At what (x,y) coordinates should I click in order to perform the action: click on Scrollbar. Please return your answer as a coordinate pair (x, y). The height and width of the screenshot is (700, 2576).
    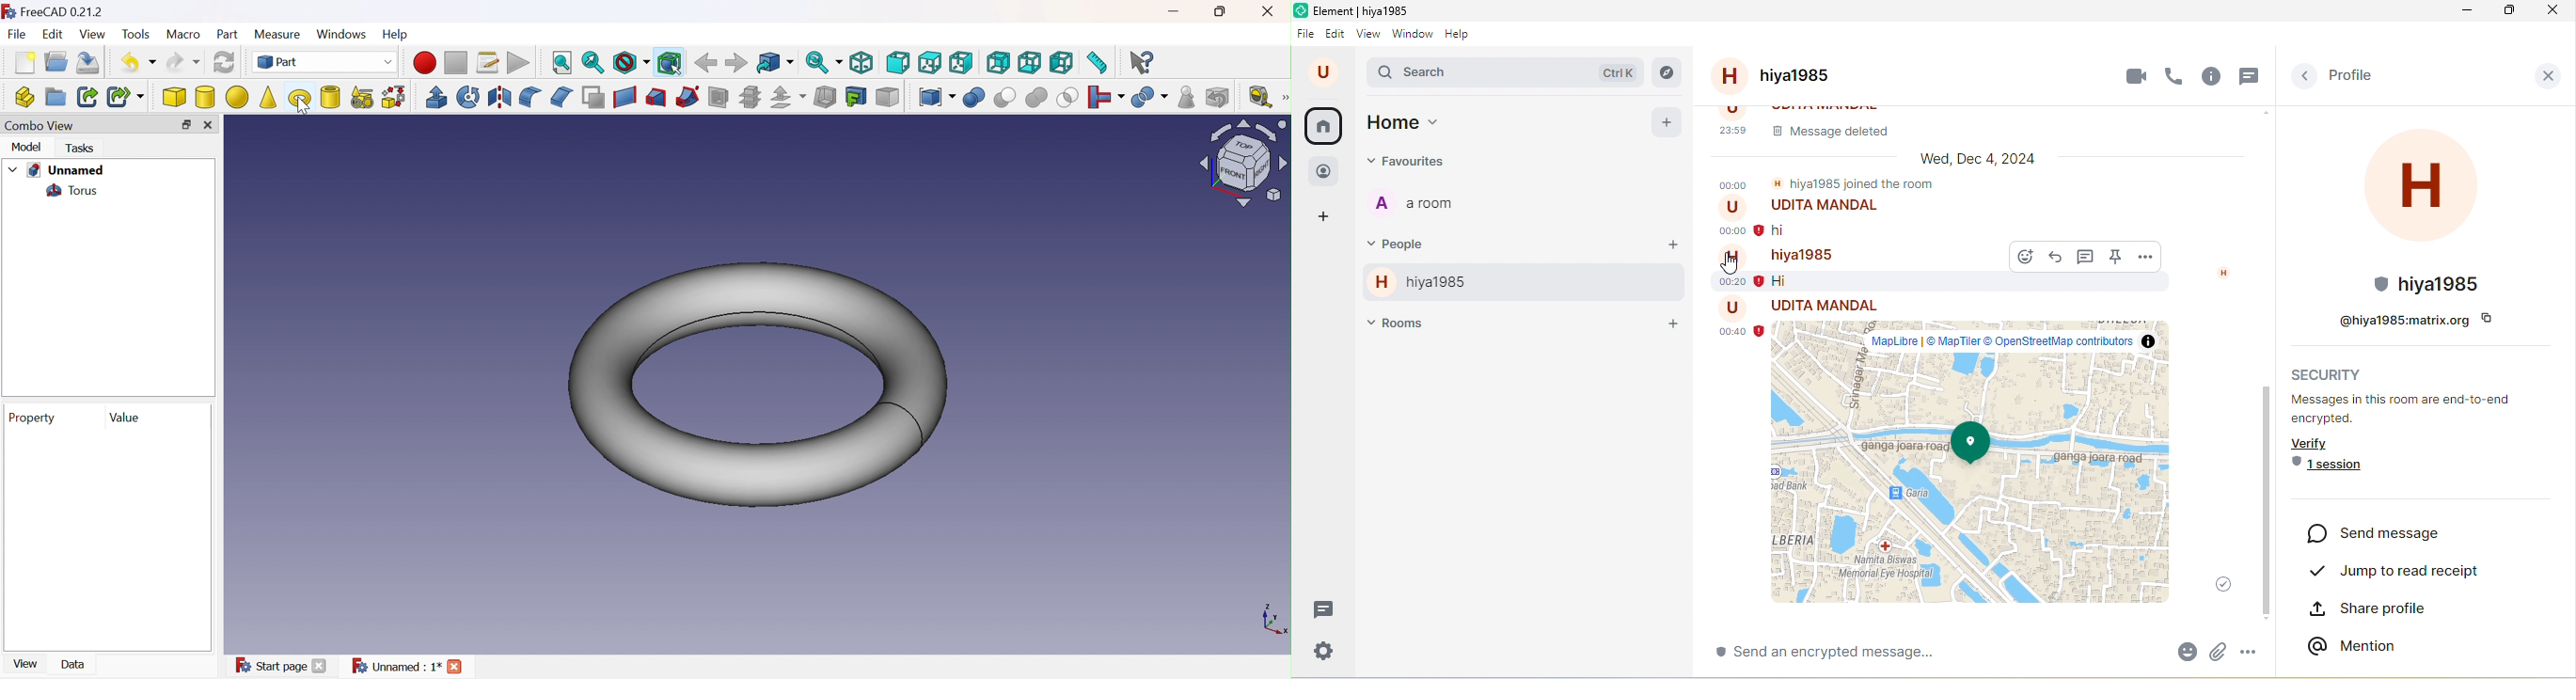
    Looking at the image, I should click on (2268, 497).